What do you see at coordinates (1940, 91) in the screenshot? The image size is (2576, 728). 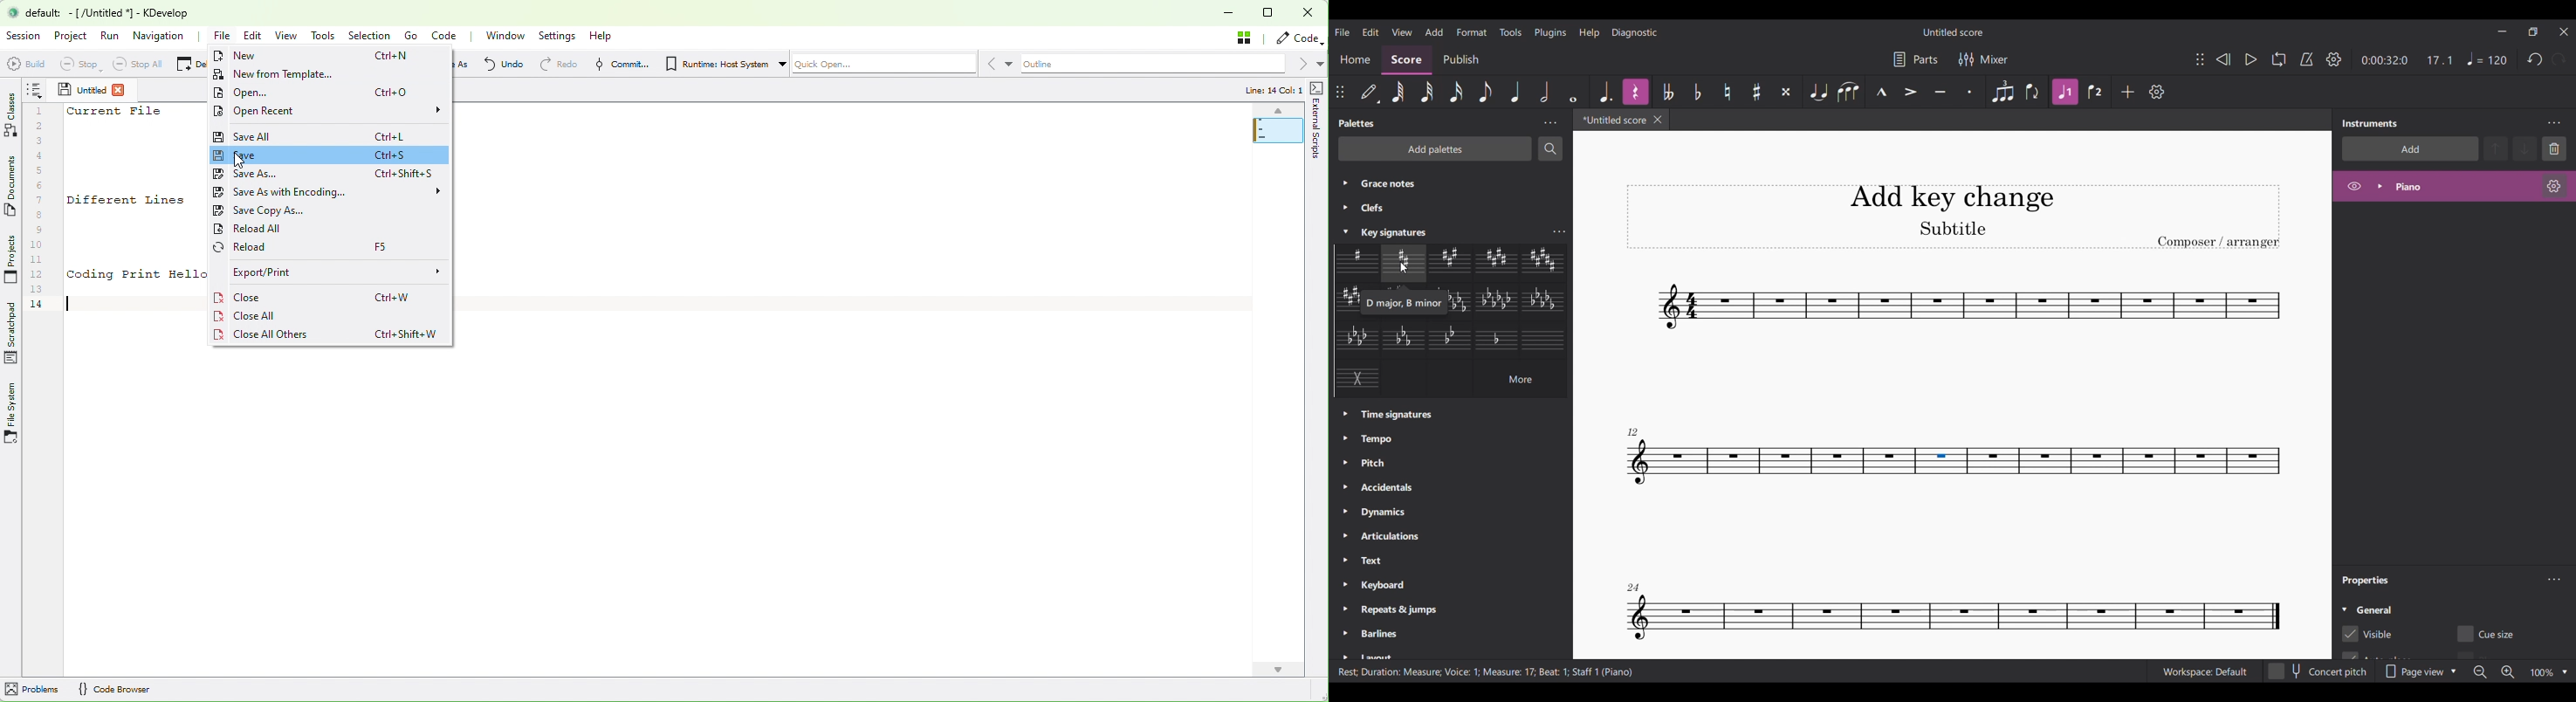 I see `Tenuto` at bounding box center [1940, 91].